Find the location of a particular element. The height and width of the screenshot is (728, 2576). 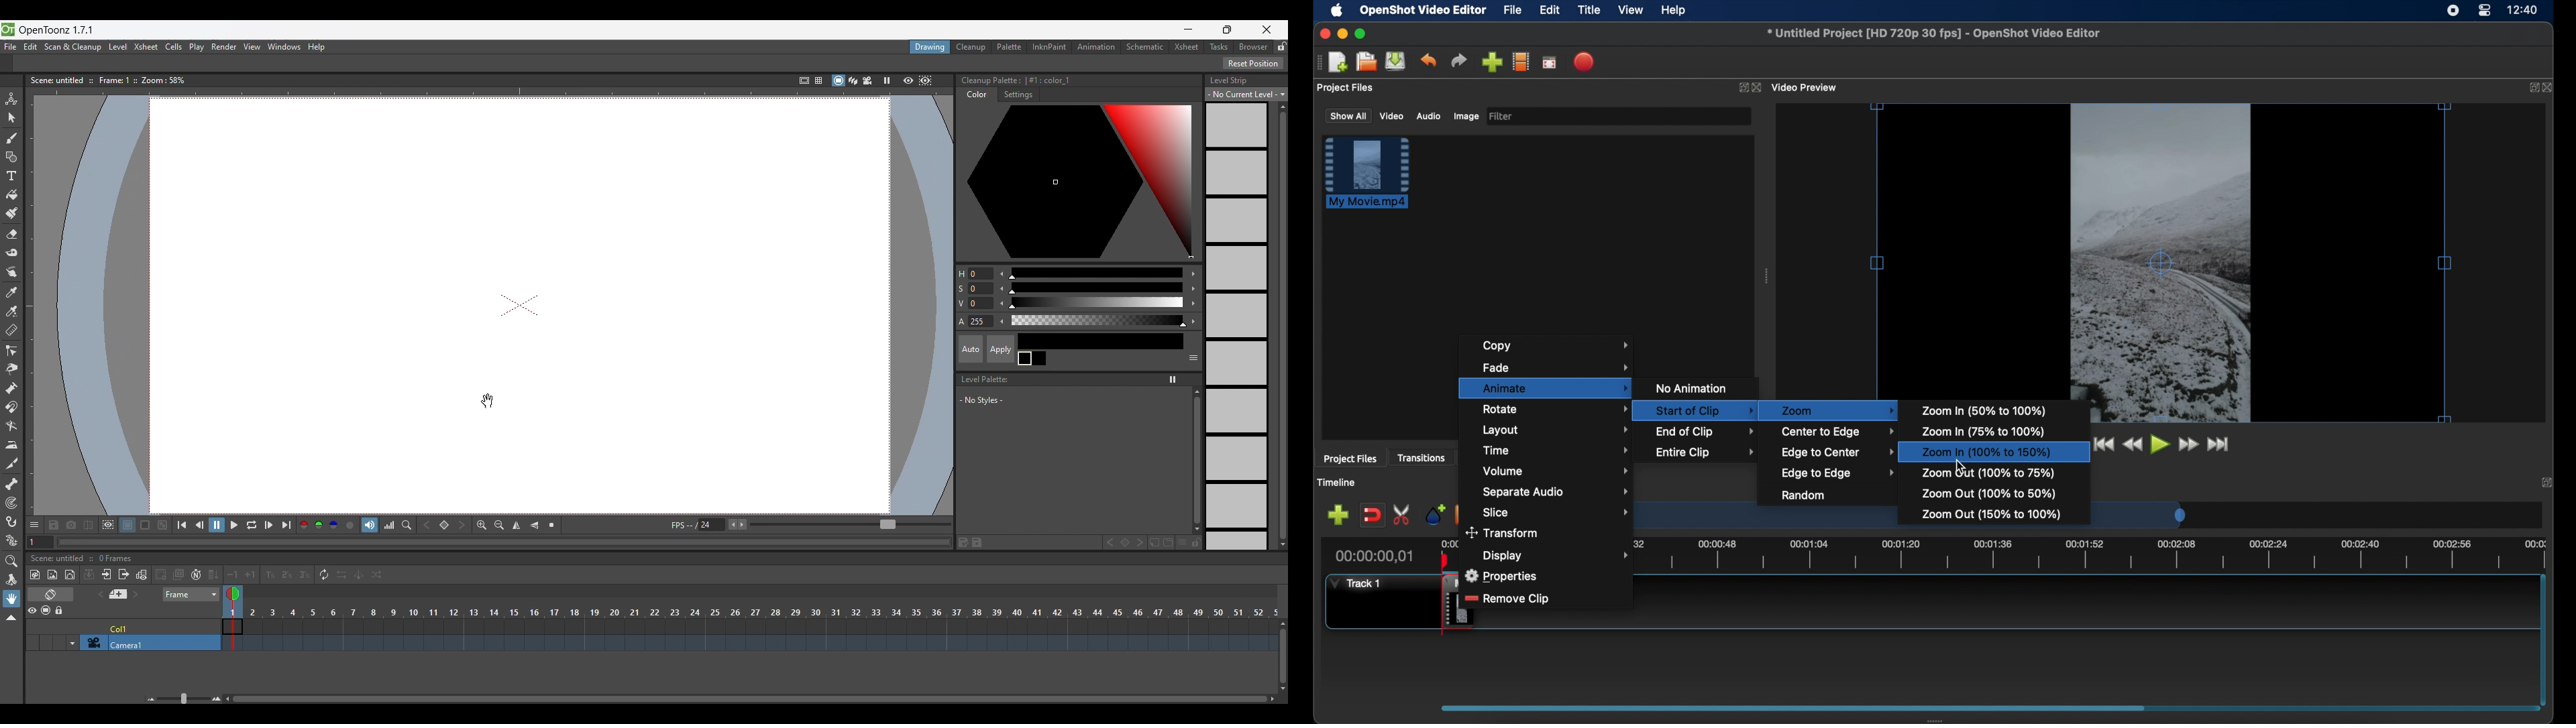

Flip vertically is located at coordinates (535, 525).